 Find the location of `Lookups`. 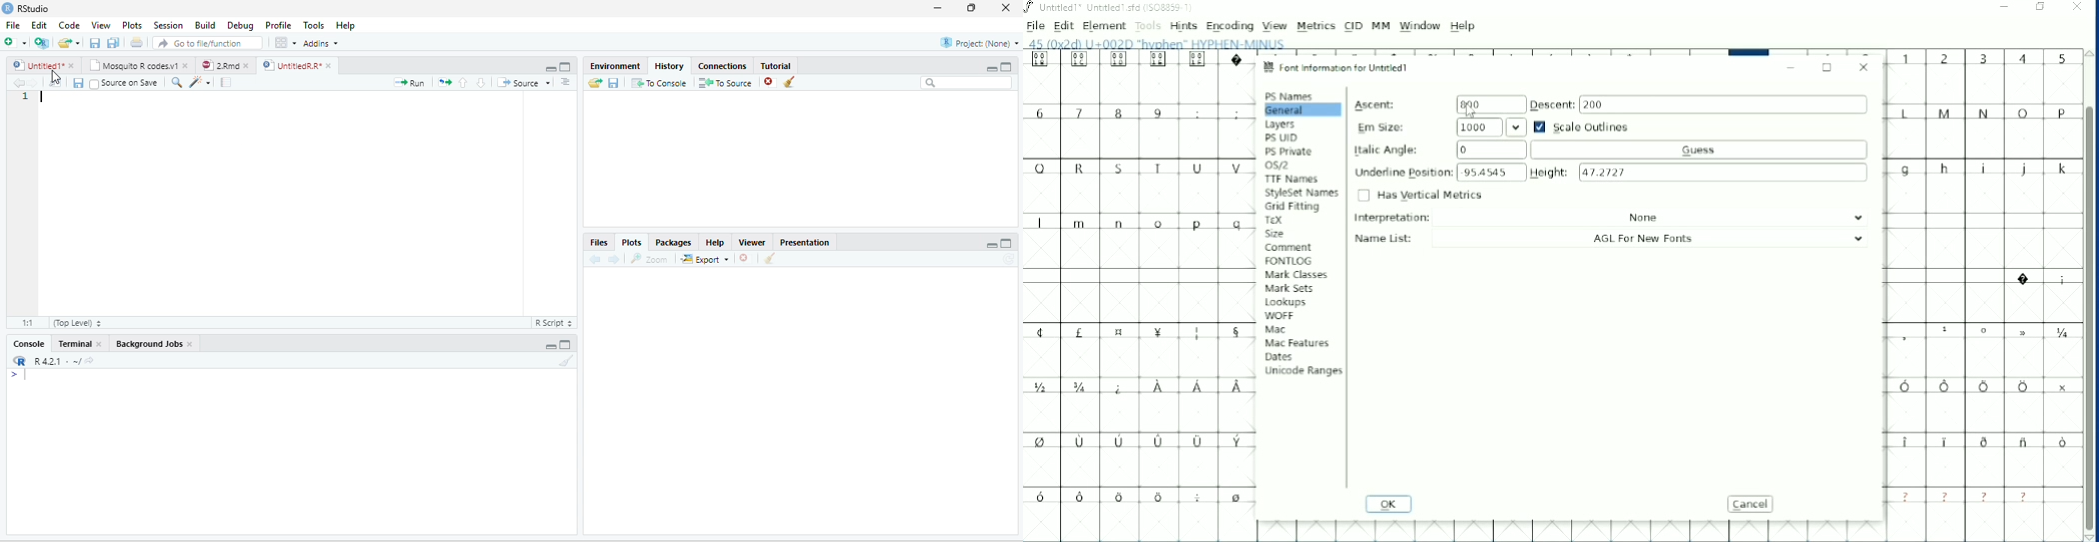

Lookups is located at coordinates (1285, 303).